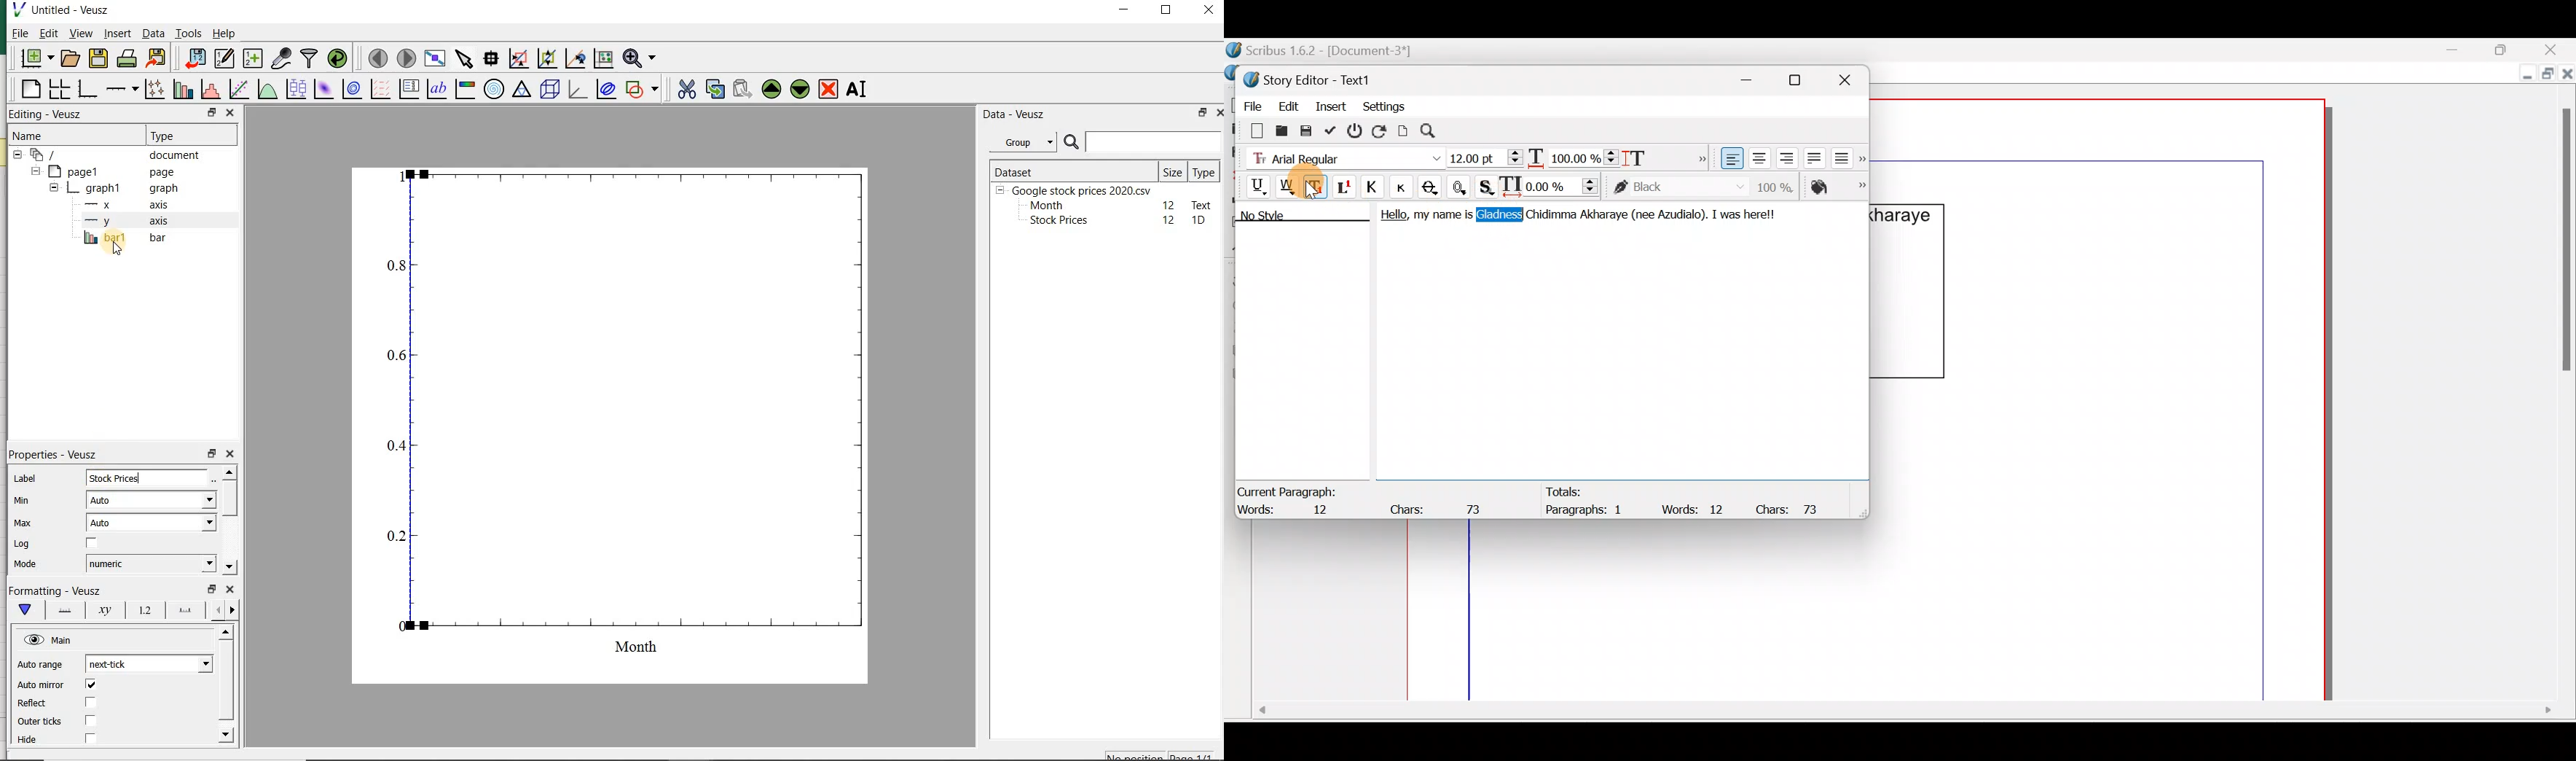 Image resolution: width=2576 pixels, height=784 pixels. What do you see at coordinates (1200, 221) in the screenshot?
I see `1D` at bounding box center [1200, 221].